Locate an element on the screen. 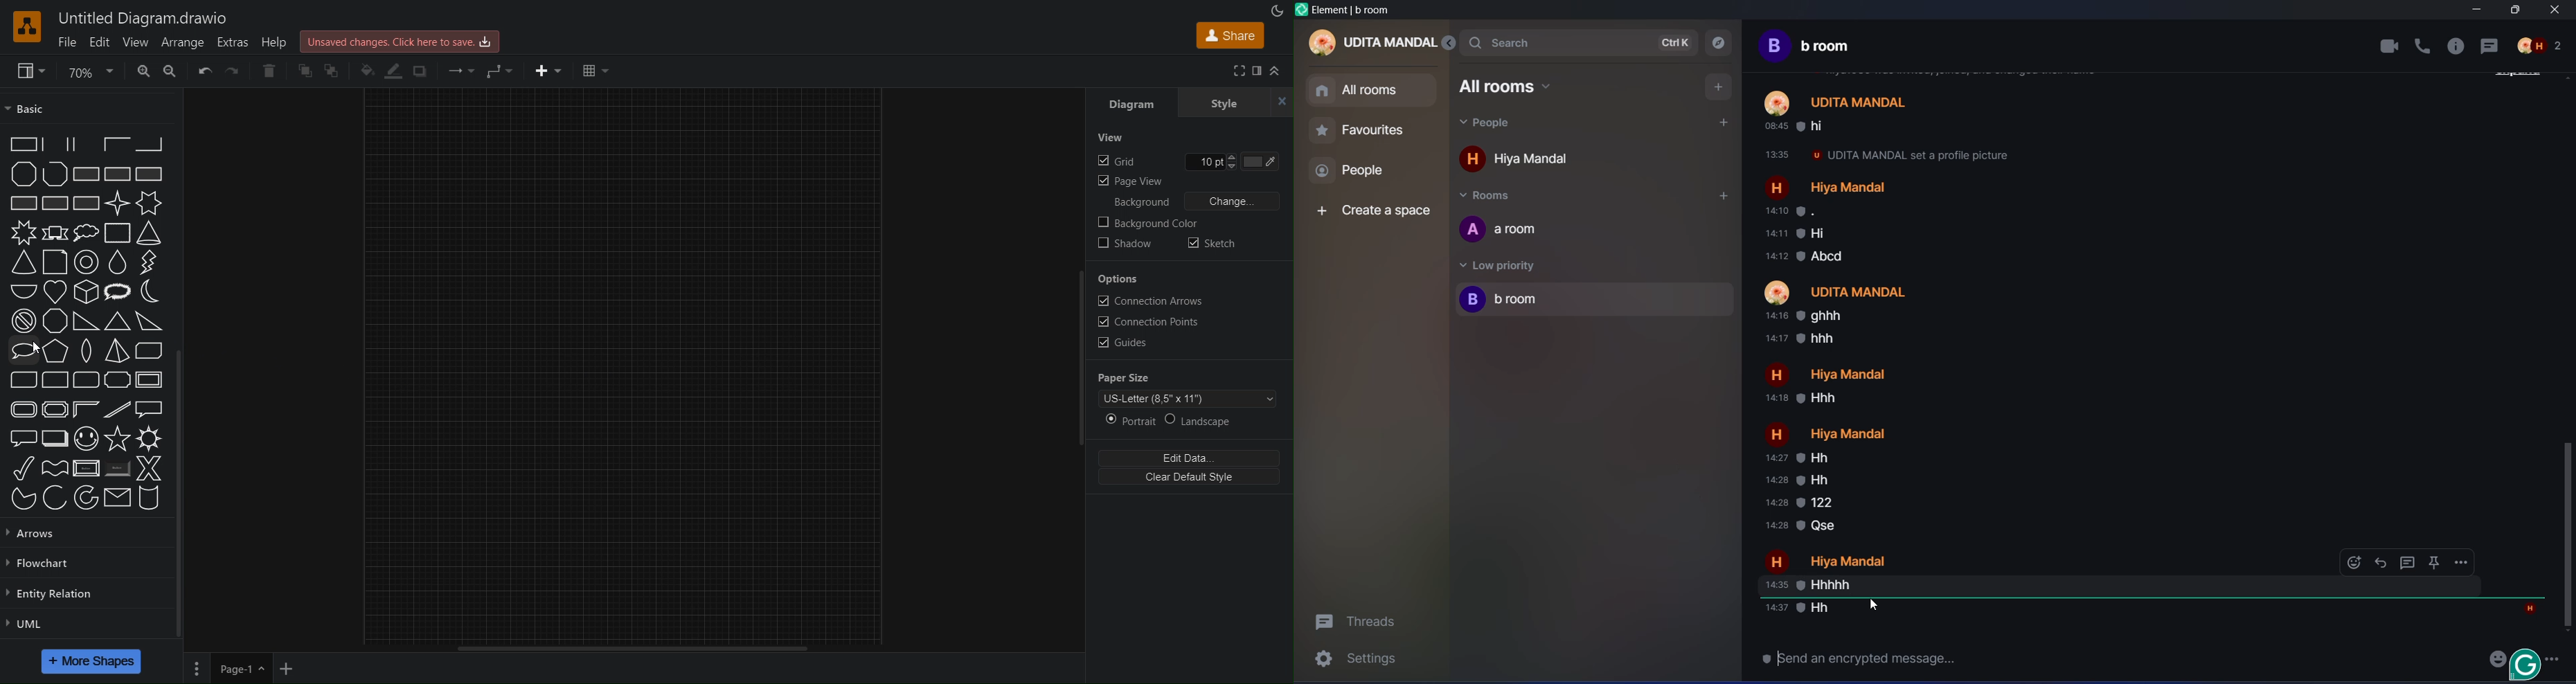  Untitled Diagram.drawio is located at coordinates (141, 15).